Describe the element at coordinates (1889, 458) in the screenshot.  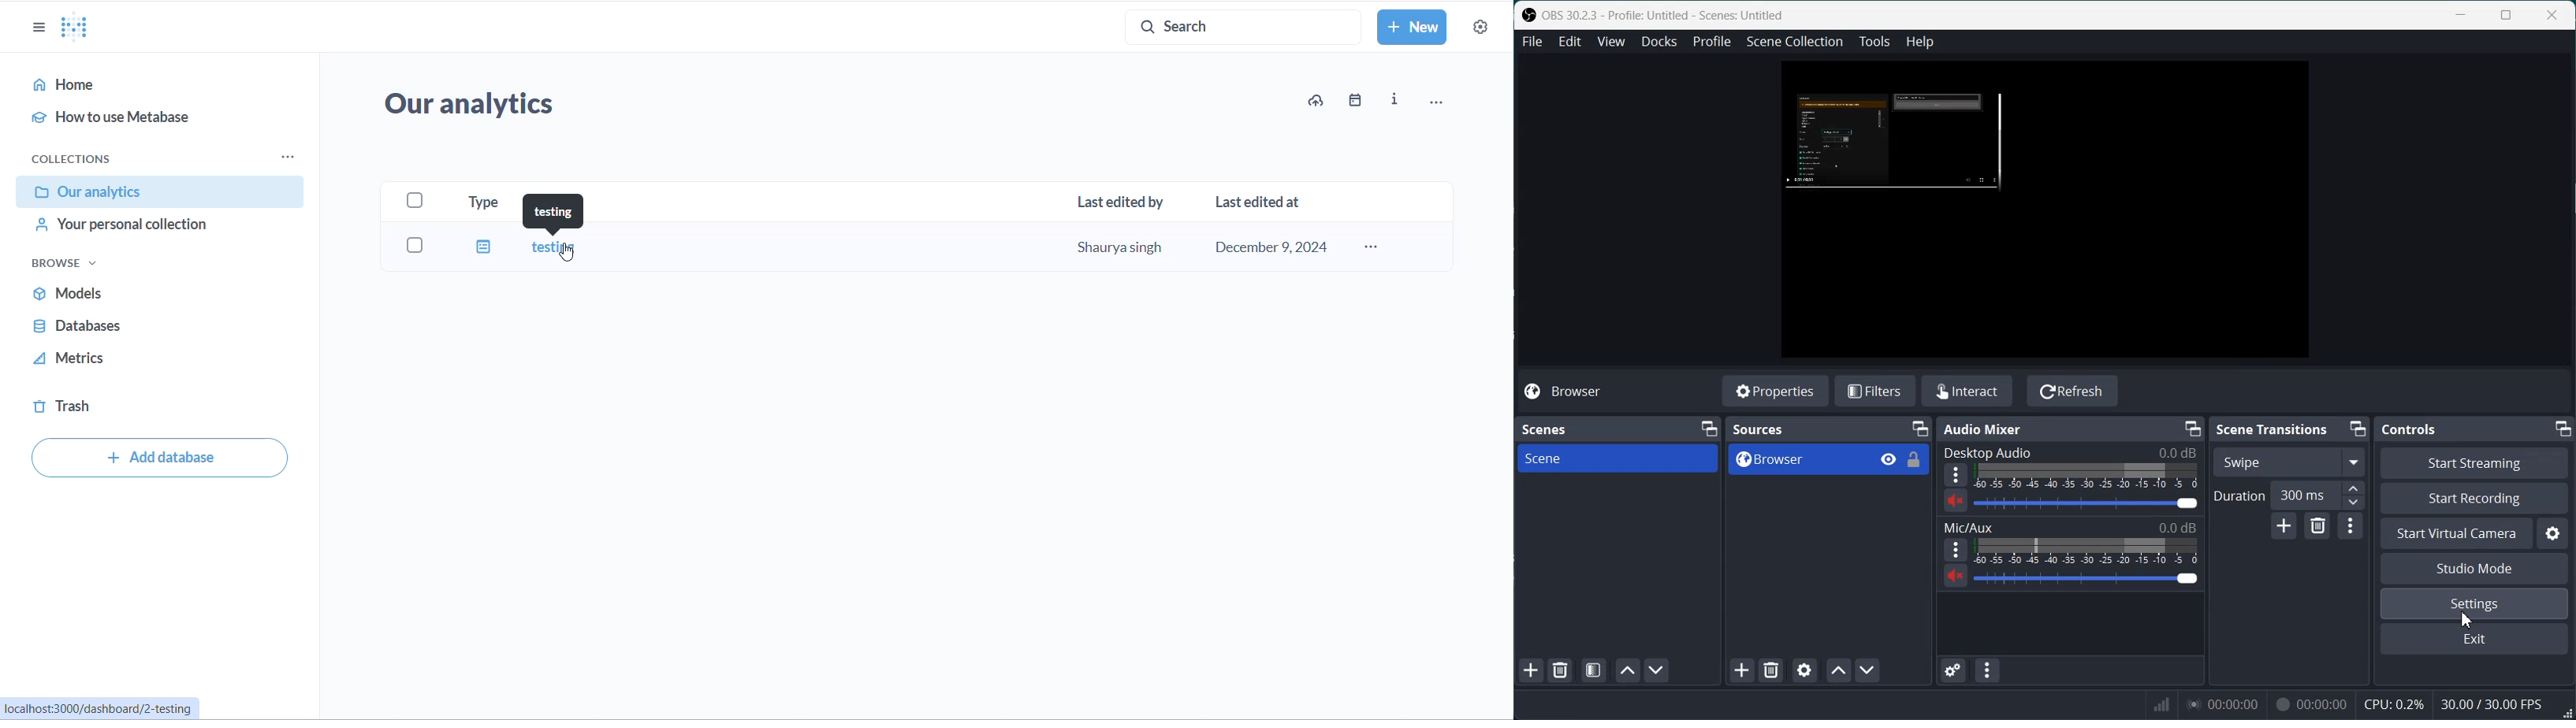
I see `eye` at that location.